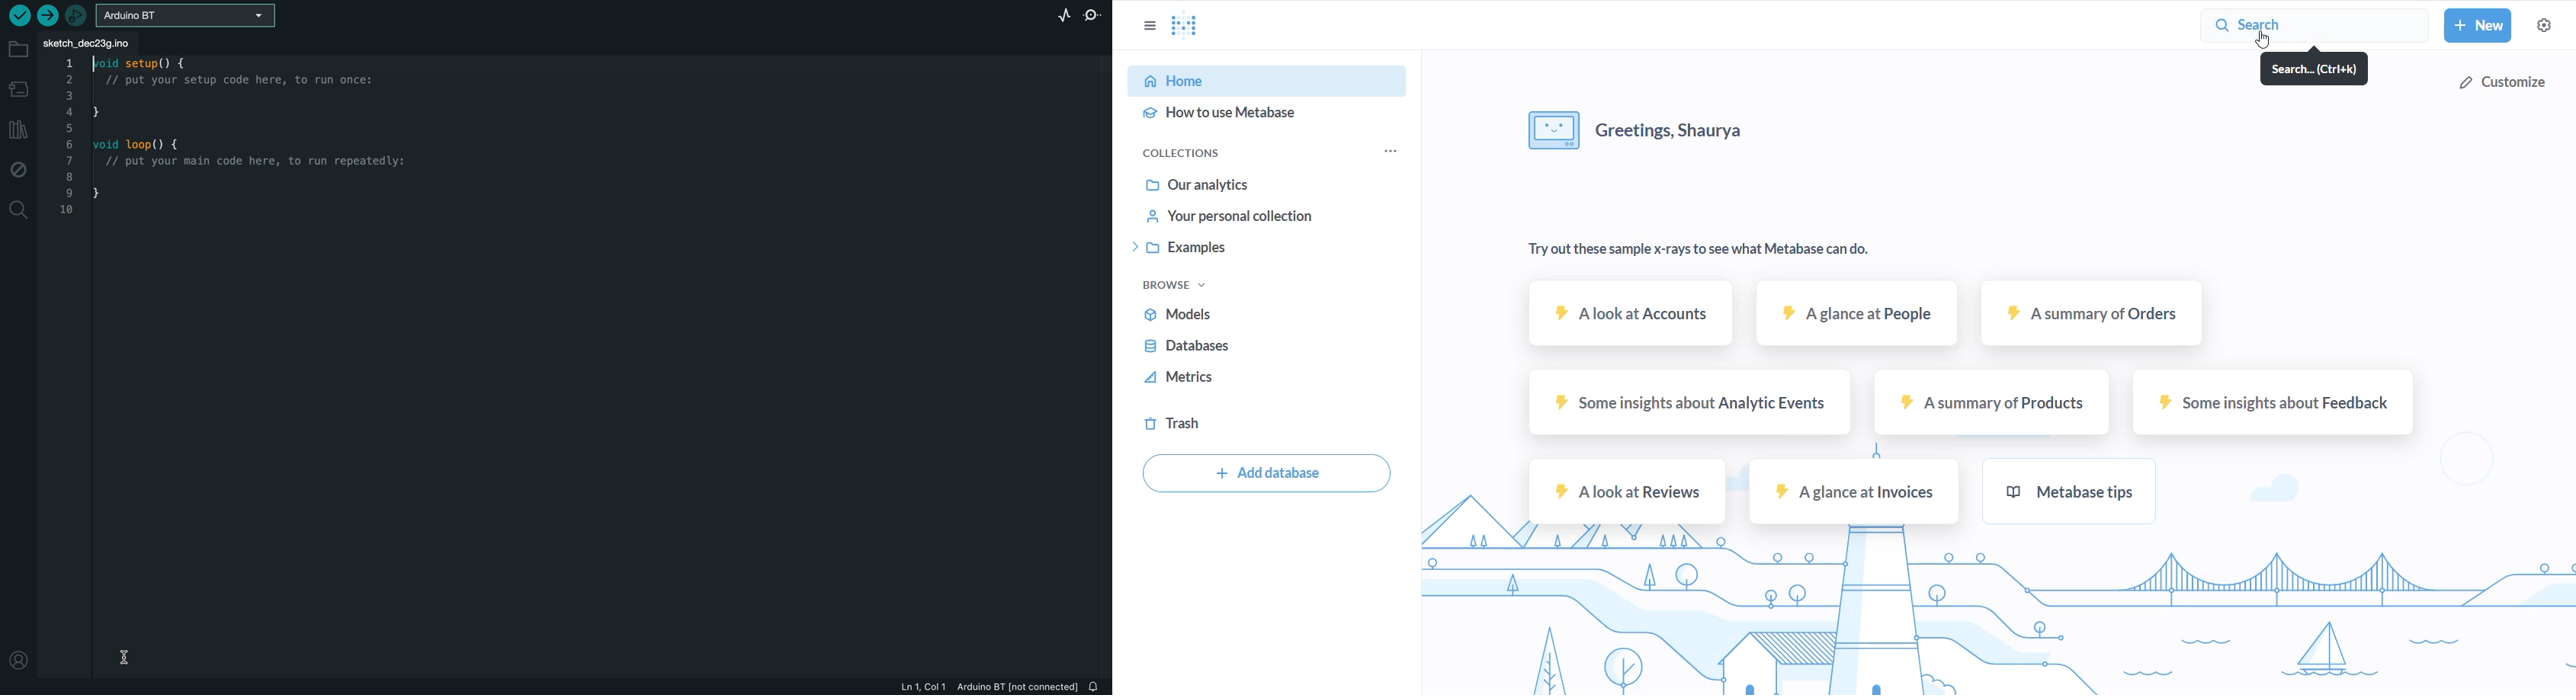 This screenshot has width=2576, height=700. What do you see at coordinates (1682, 404) in the screenshot?
I see `some insights about analytic events sample` at bounding box center [1682, 404].